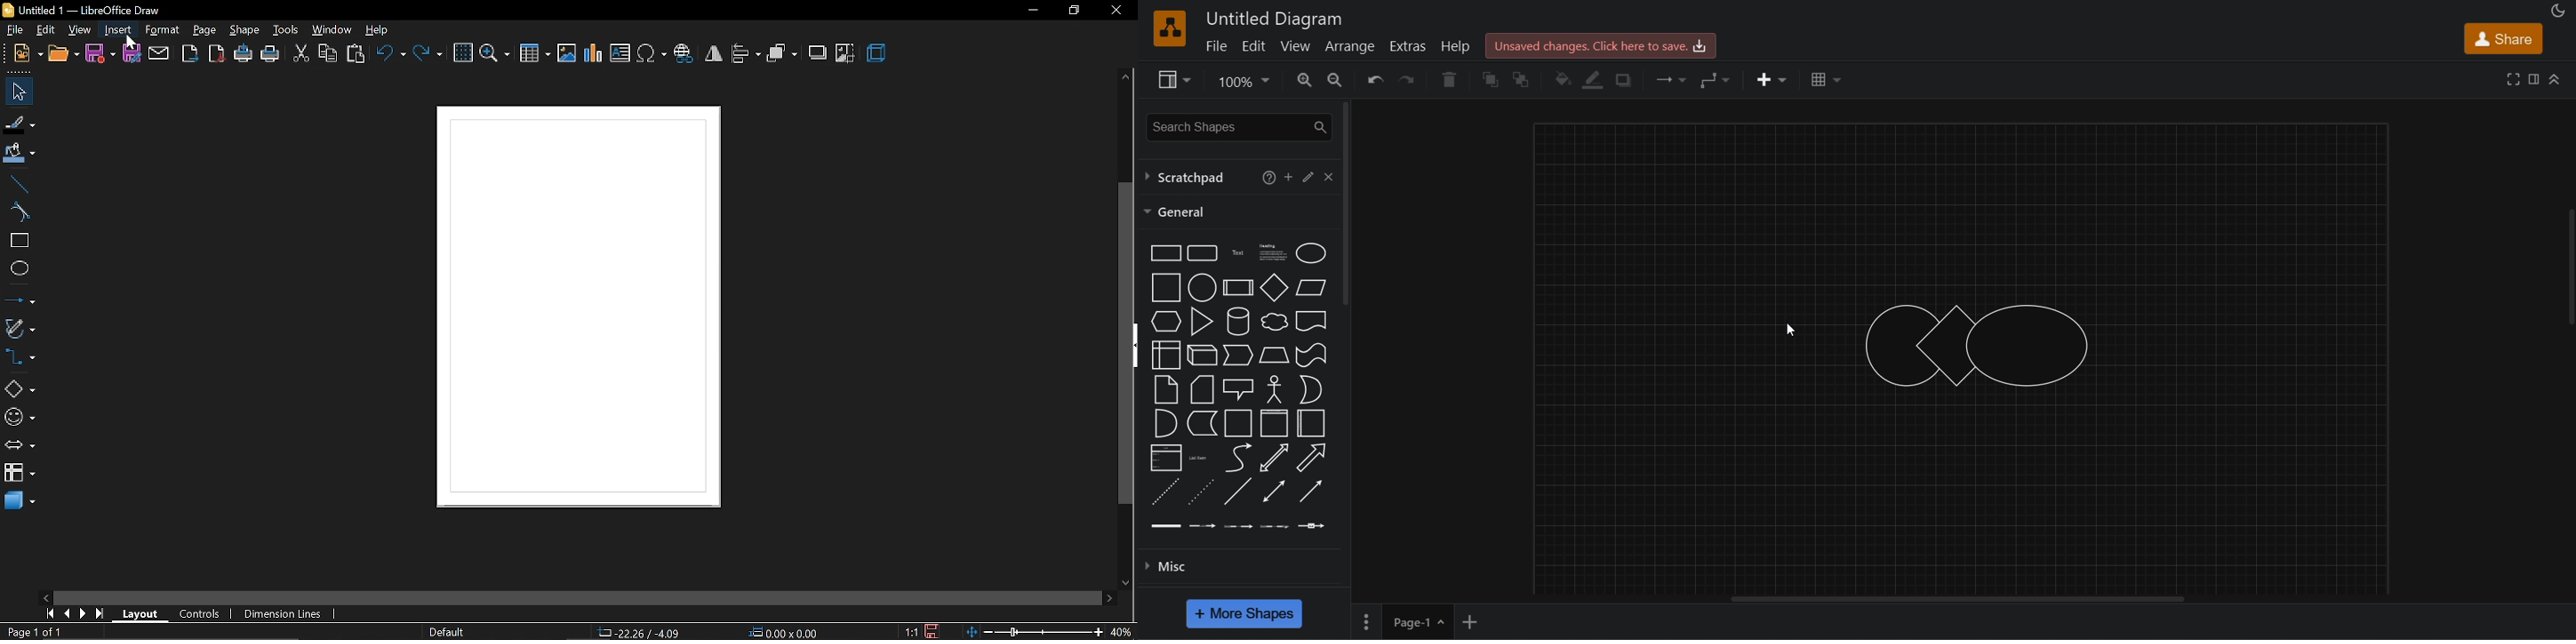  Describe the element at coordinates (270, 53) in the screenshot. I see `print` at that location.